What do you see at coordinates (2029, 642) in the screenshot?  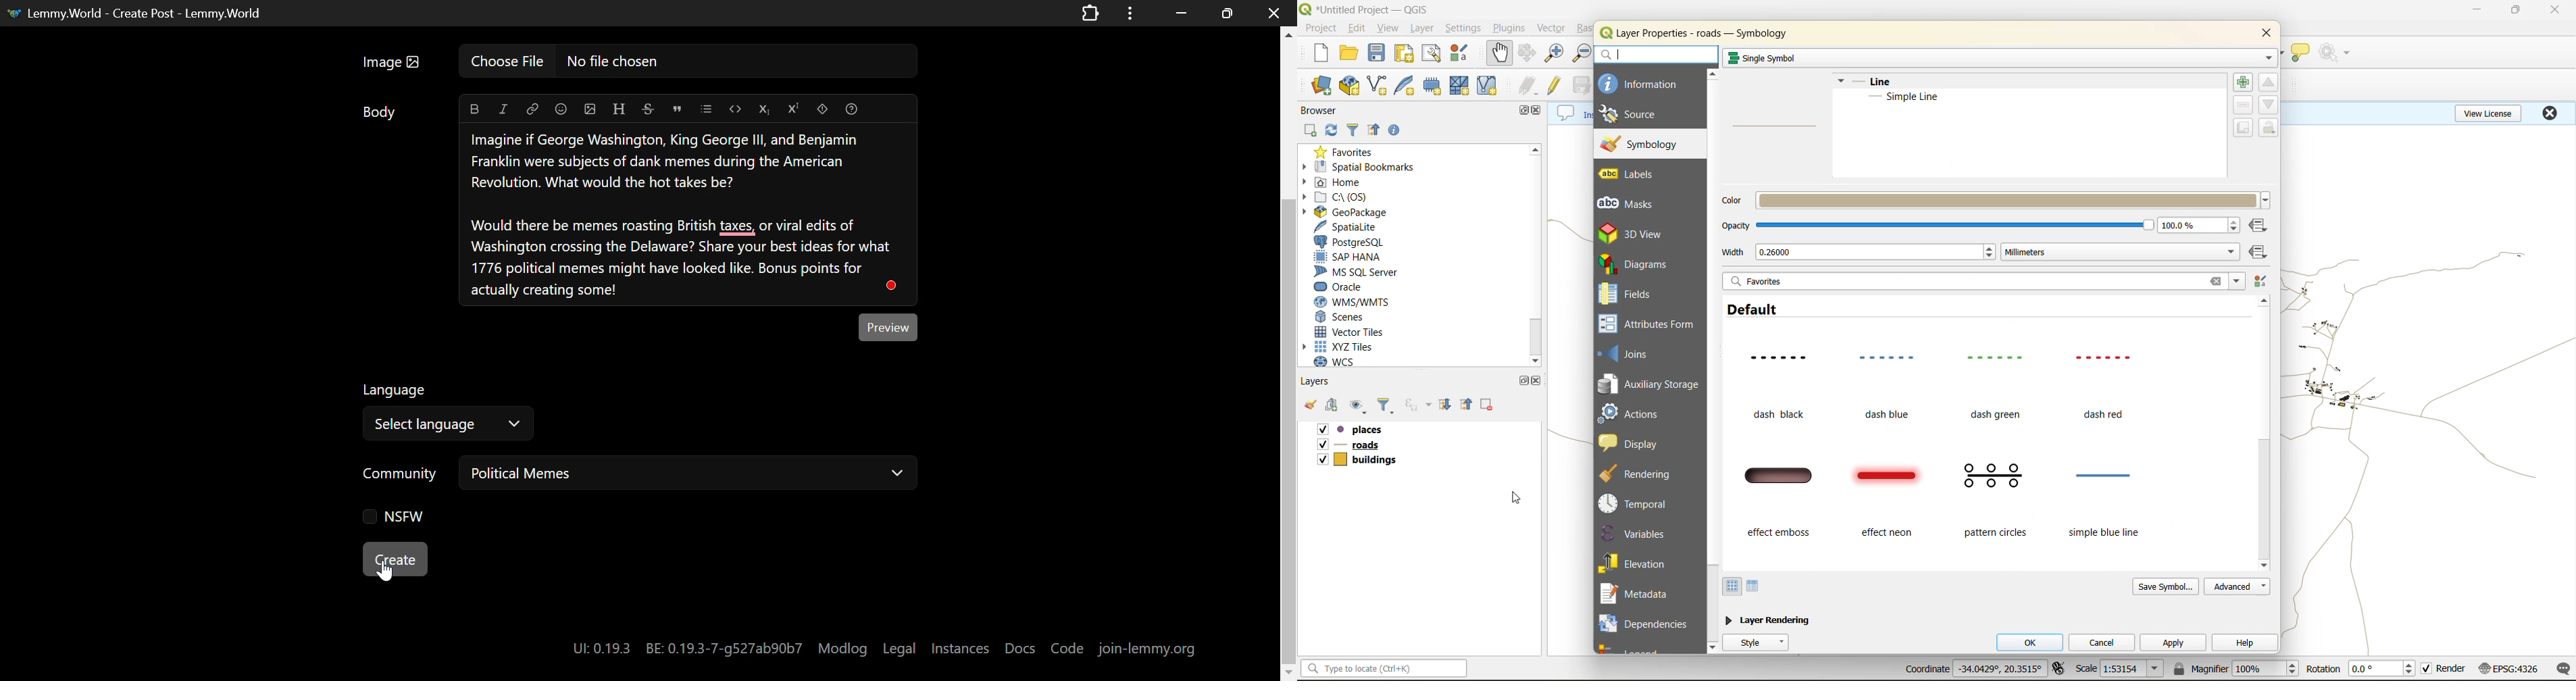 I see `ok` at bounding box center [2029, 642].